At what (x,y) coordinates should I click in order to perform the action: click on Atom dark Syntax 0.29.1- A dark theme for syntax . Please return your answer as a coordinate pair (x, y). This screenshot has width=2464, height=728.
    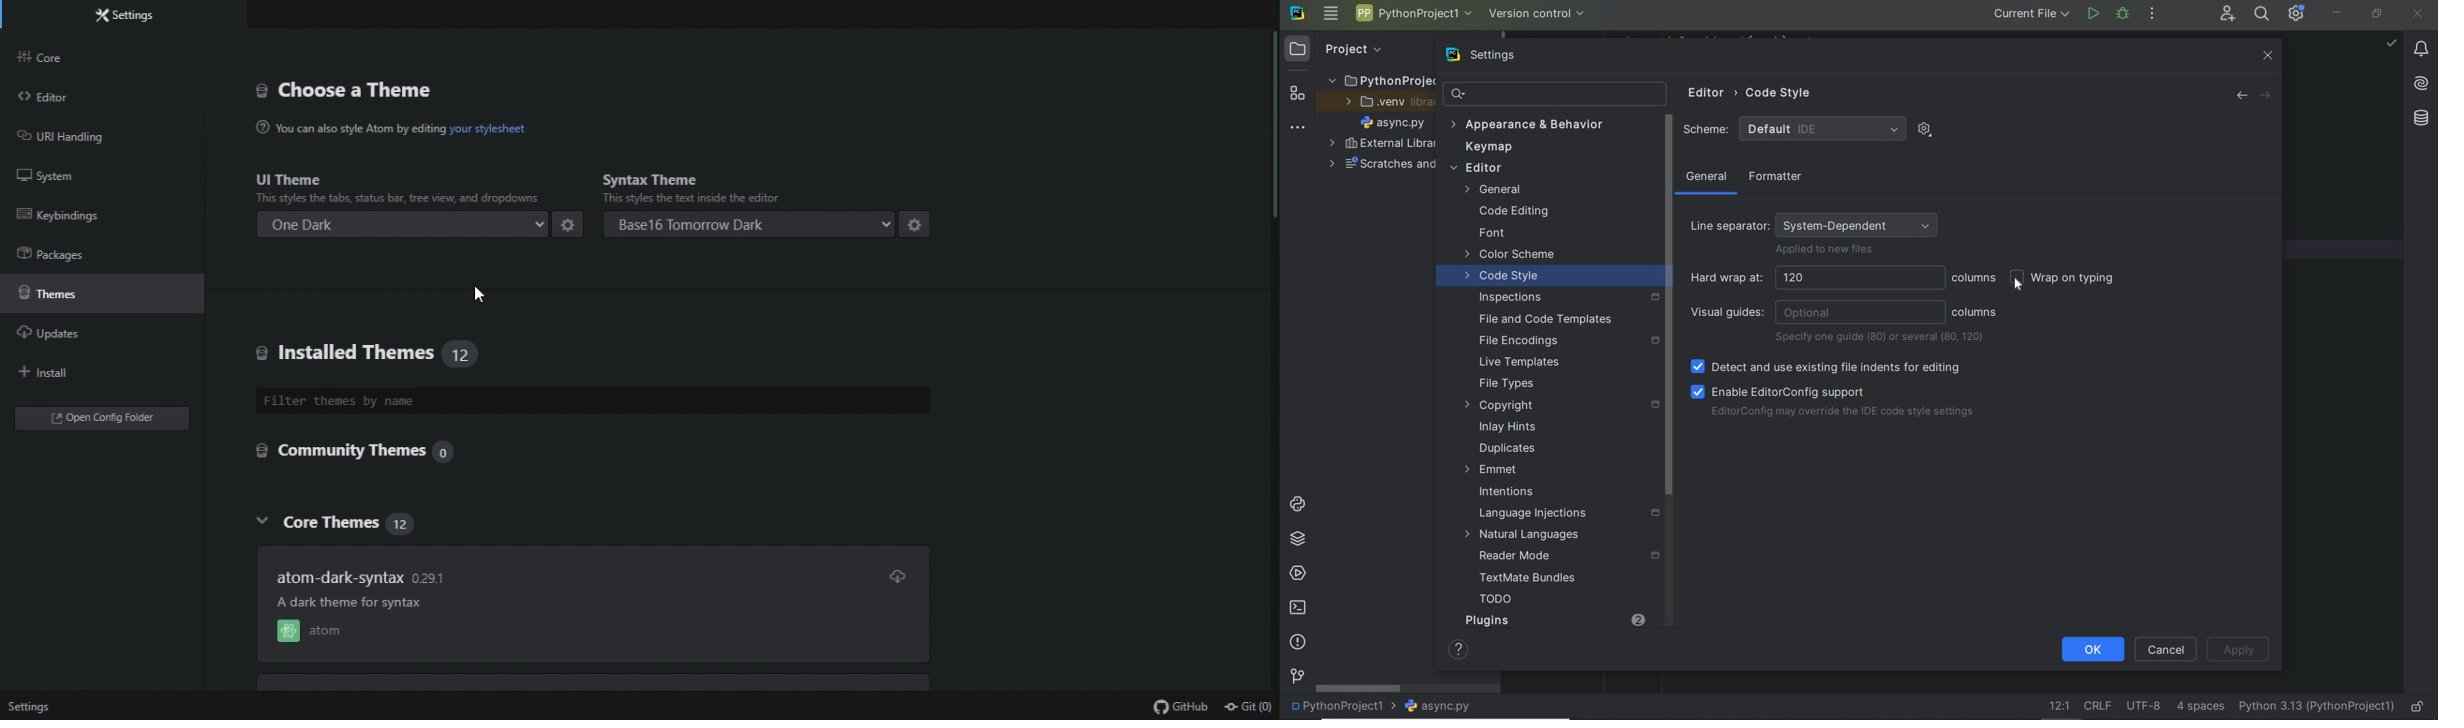
    Looking at the image, I should click on (363, 579).